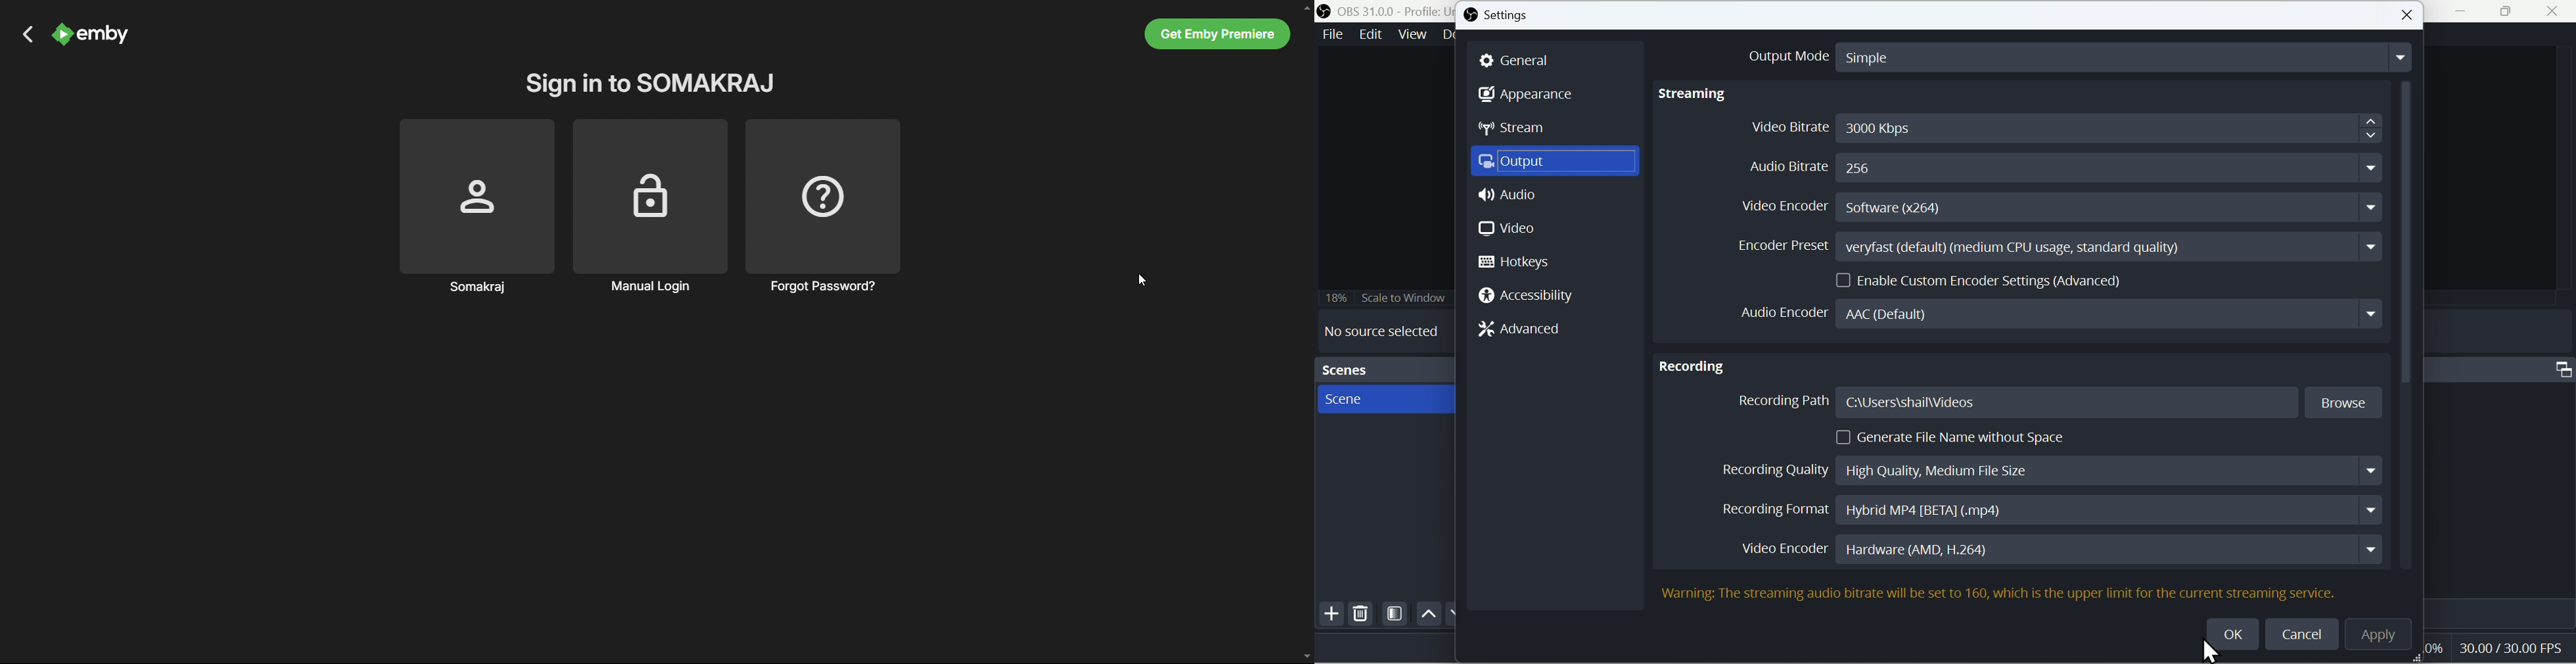  I want to click on Hotkeys, so click(1521, 262).